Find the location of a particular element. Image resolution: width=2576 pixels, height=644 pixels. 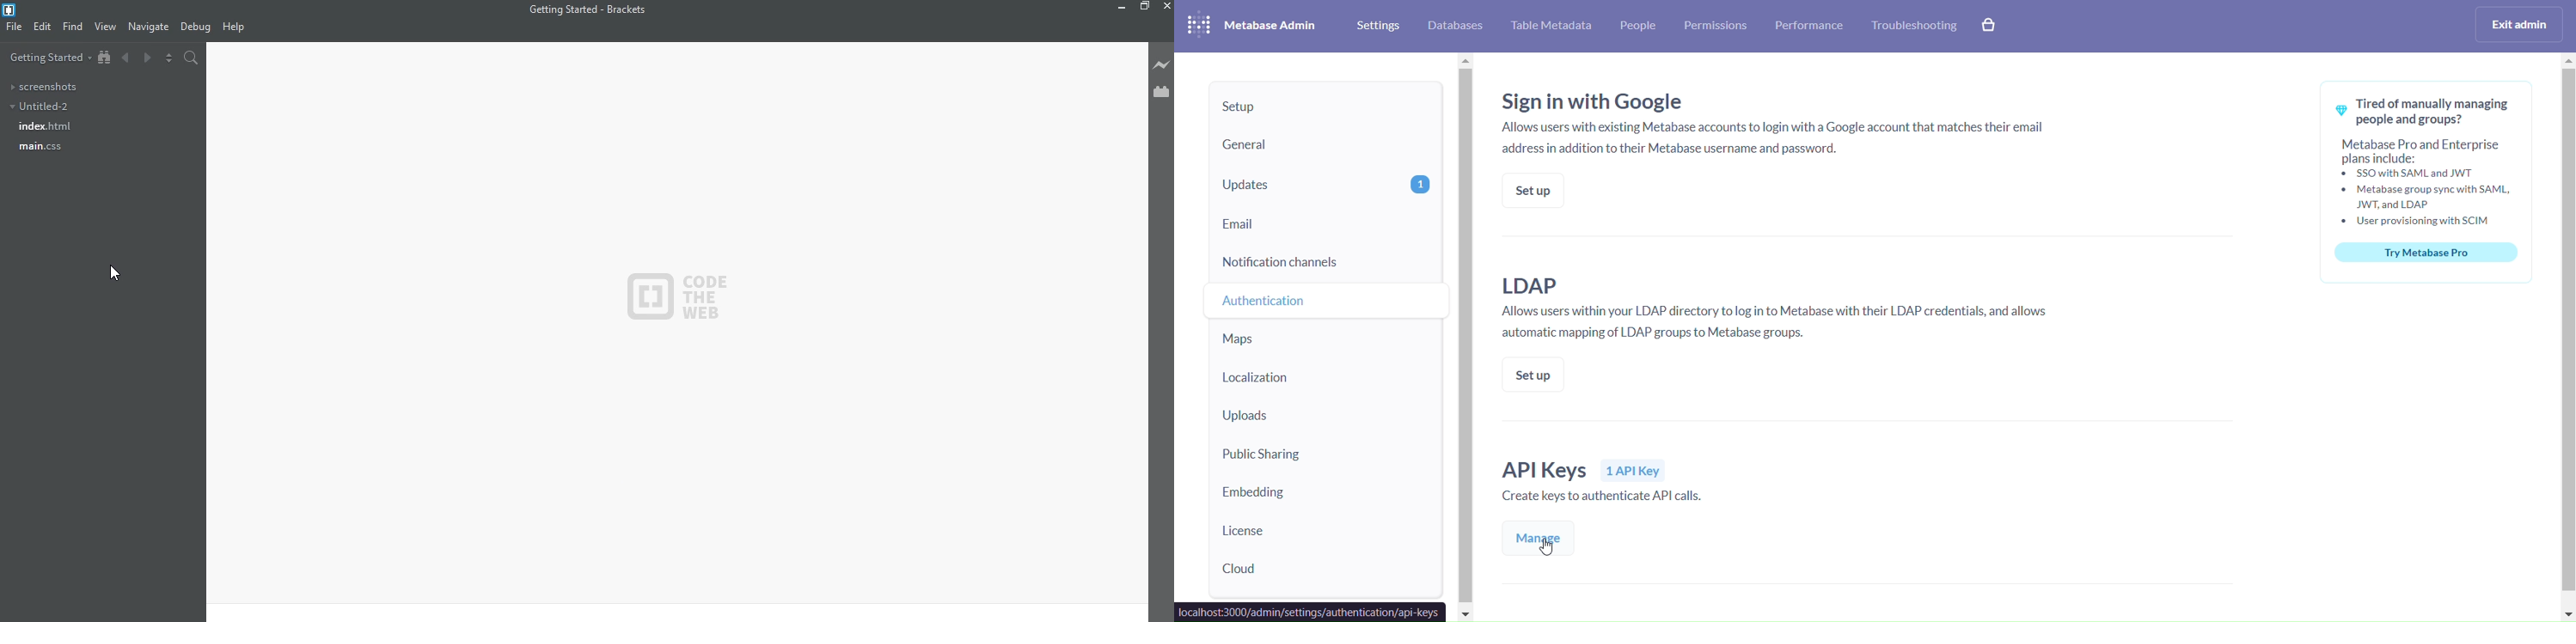

main.css is located at coordinates (40, 146).